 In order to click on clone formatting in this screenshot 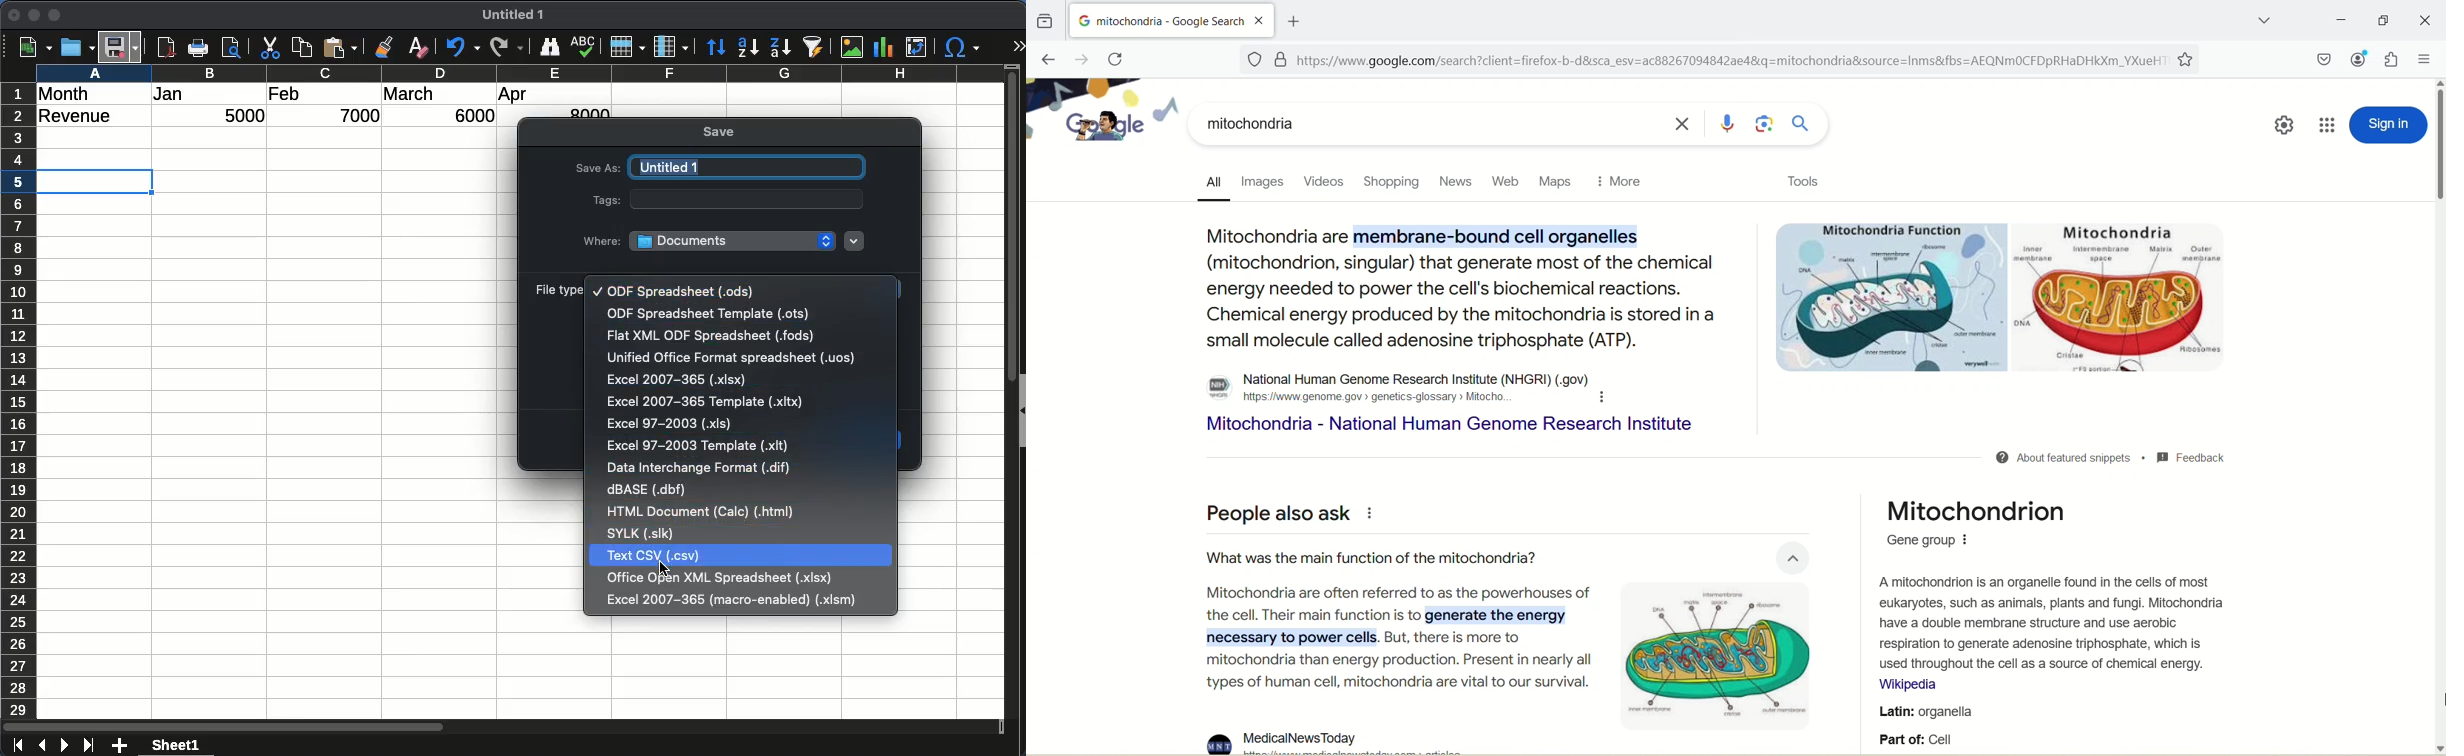, I will do `click(388, 47)`.